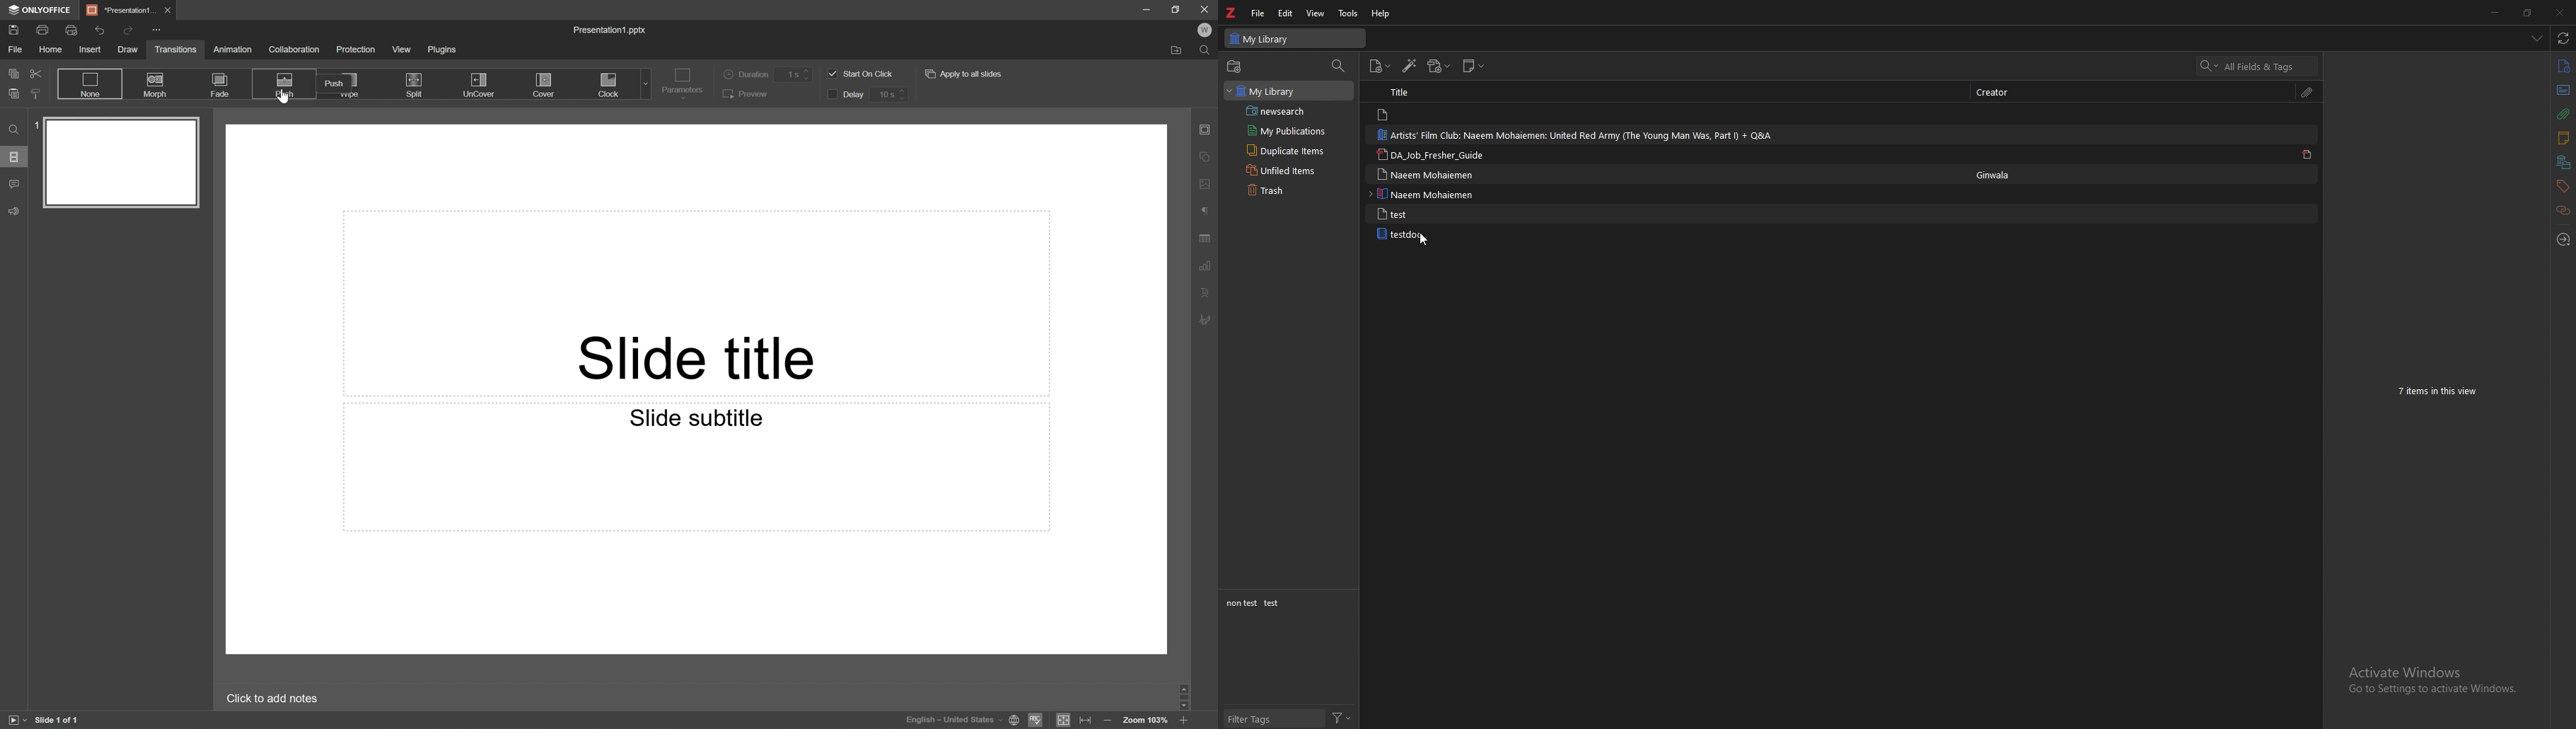 Image resolution: width=2576 pixels, height=756 pixels. I want to click on filter tags, so click(1274, 718).